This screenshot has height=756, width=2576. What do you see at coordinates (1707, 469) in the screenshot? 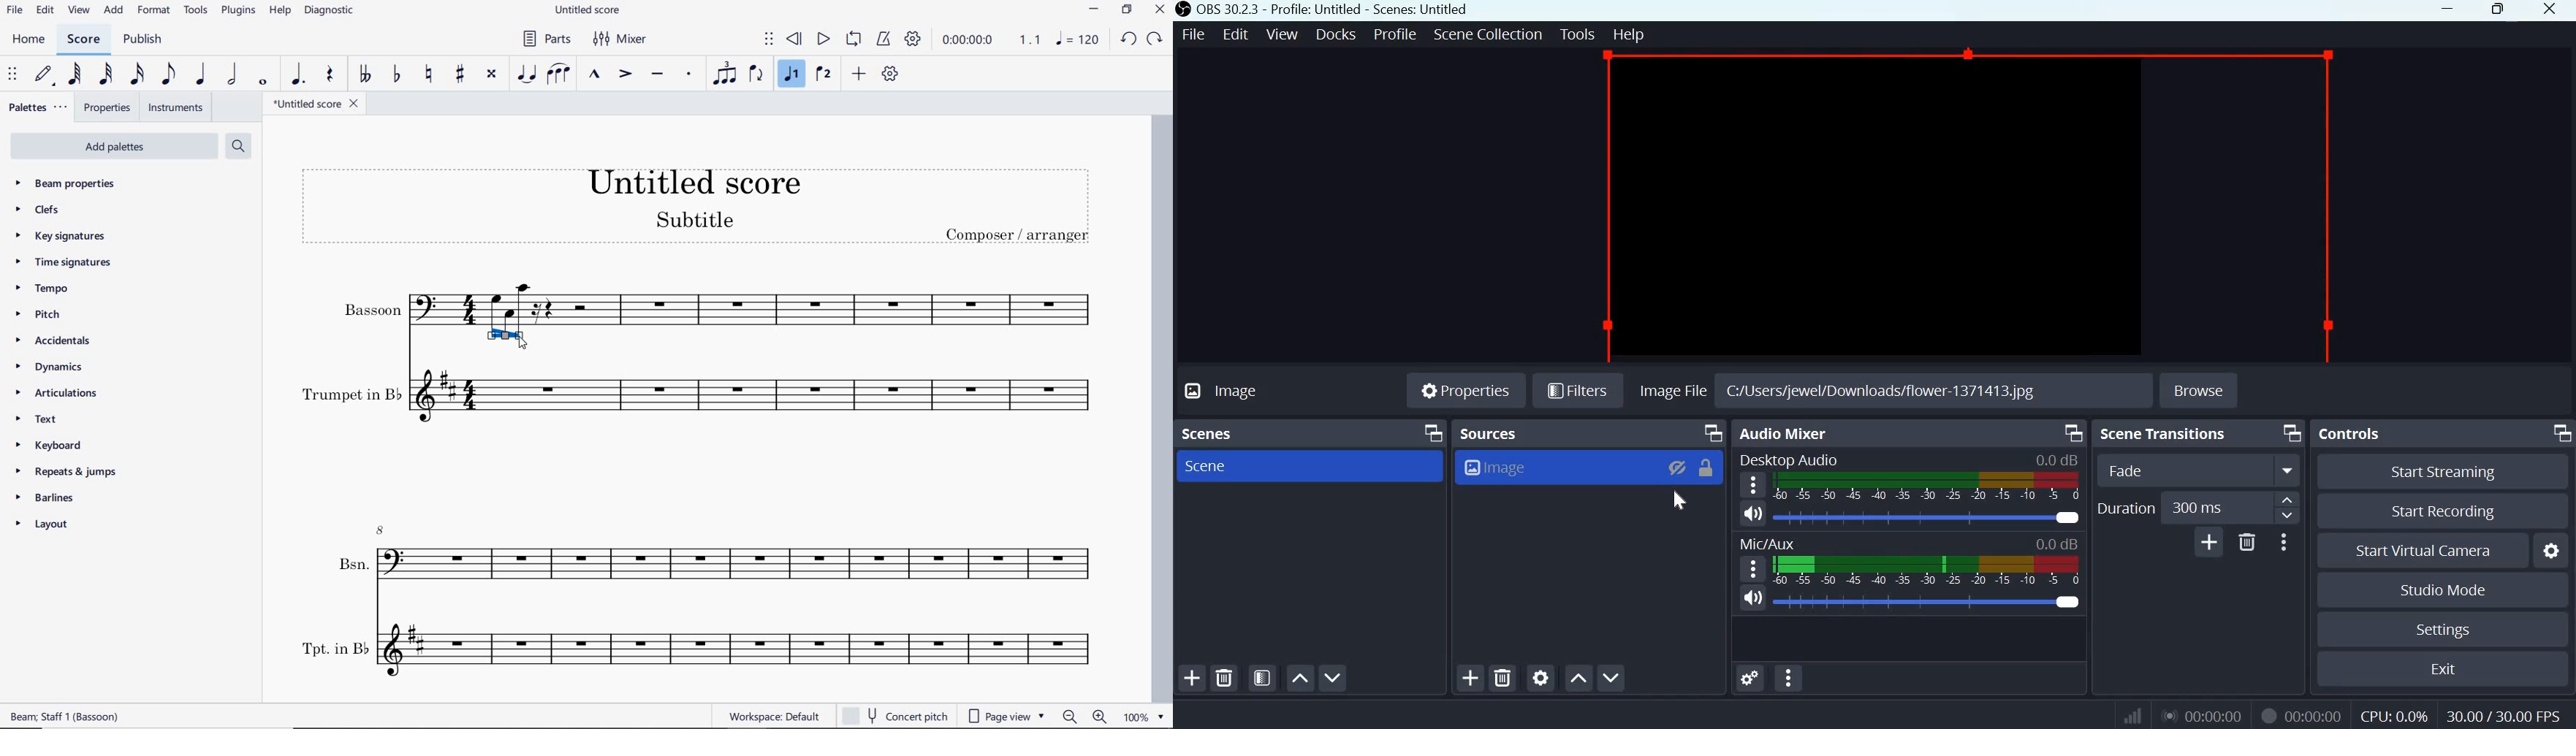
I see `Lock Toggle` at bounding box center [1707, 469].